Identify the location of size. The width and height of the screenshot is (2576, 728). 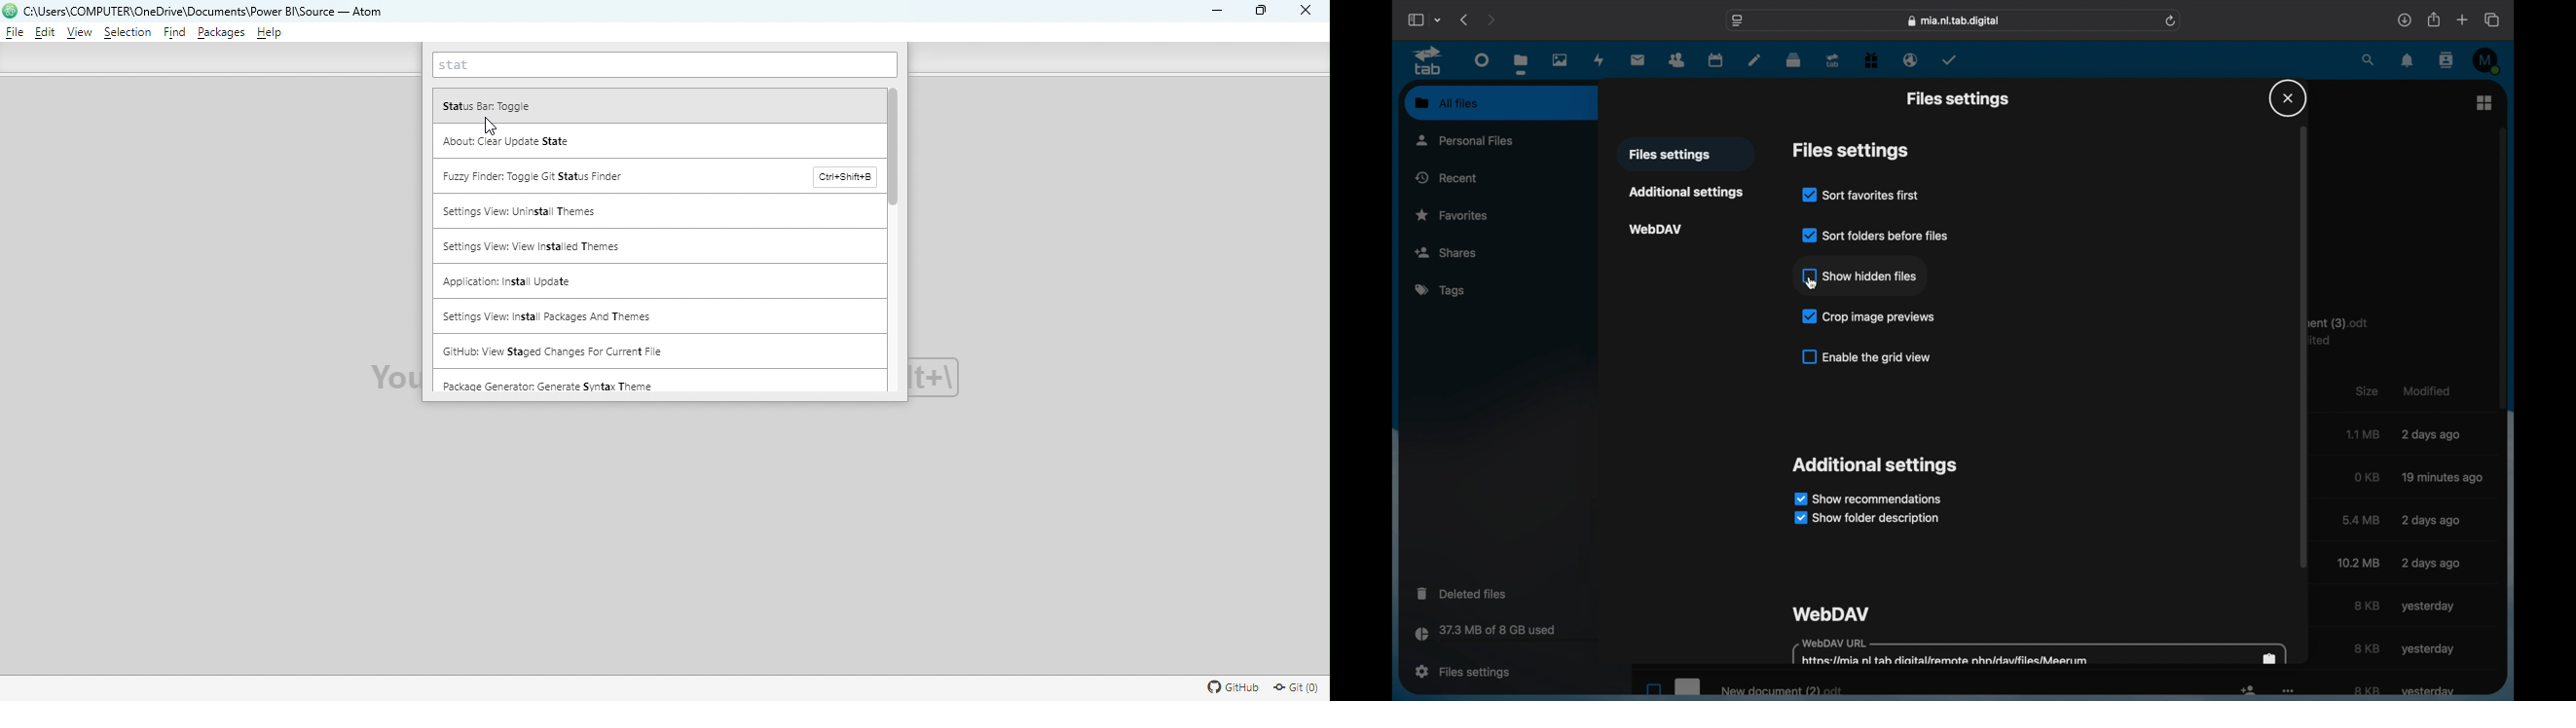
(2364, 434).